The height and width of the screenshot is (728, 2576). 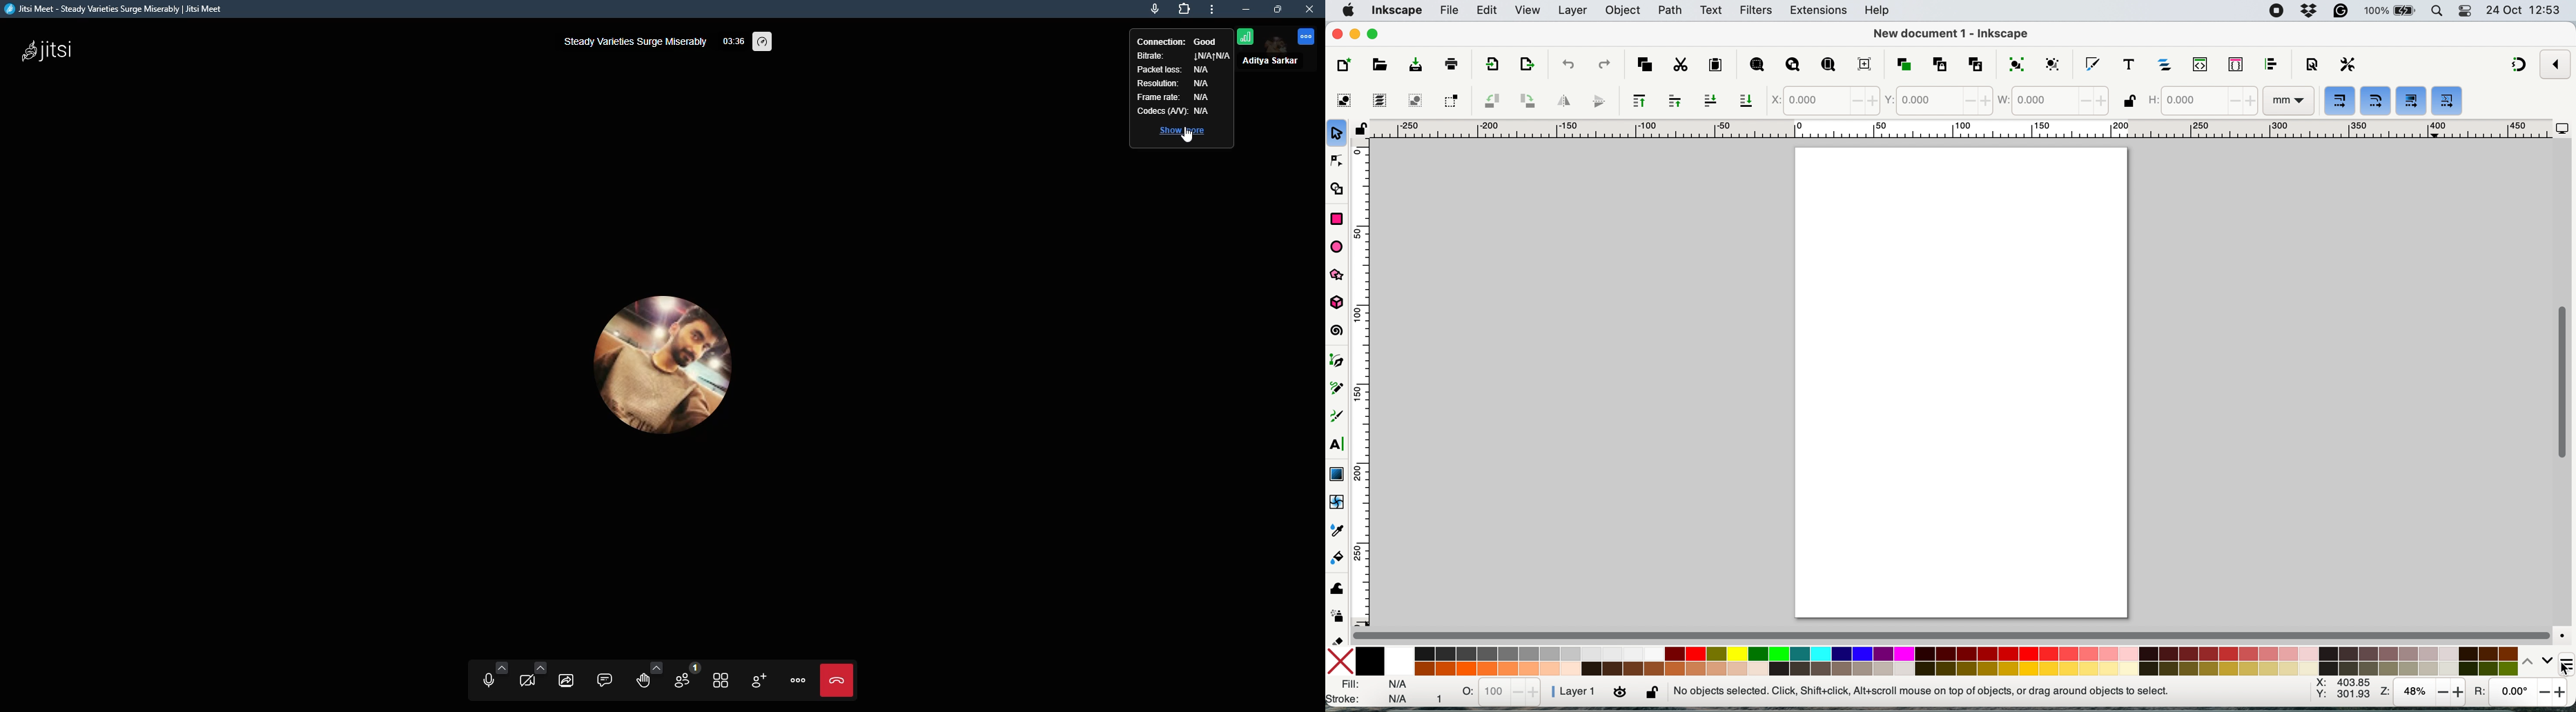 I want to click on when scaling objects scale the stroke width by the same proportion, so click(x=2339, y=100).